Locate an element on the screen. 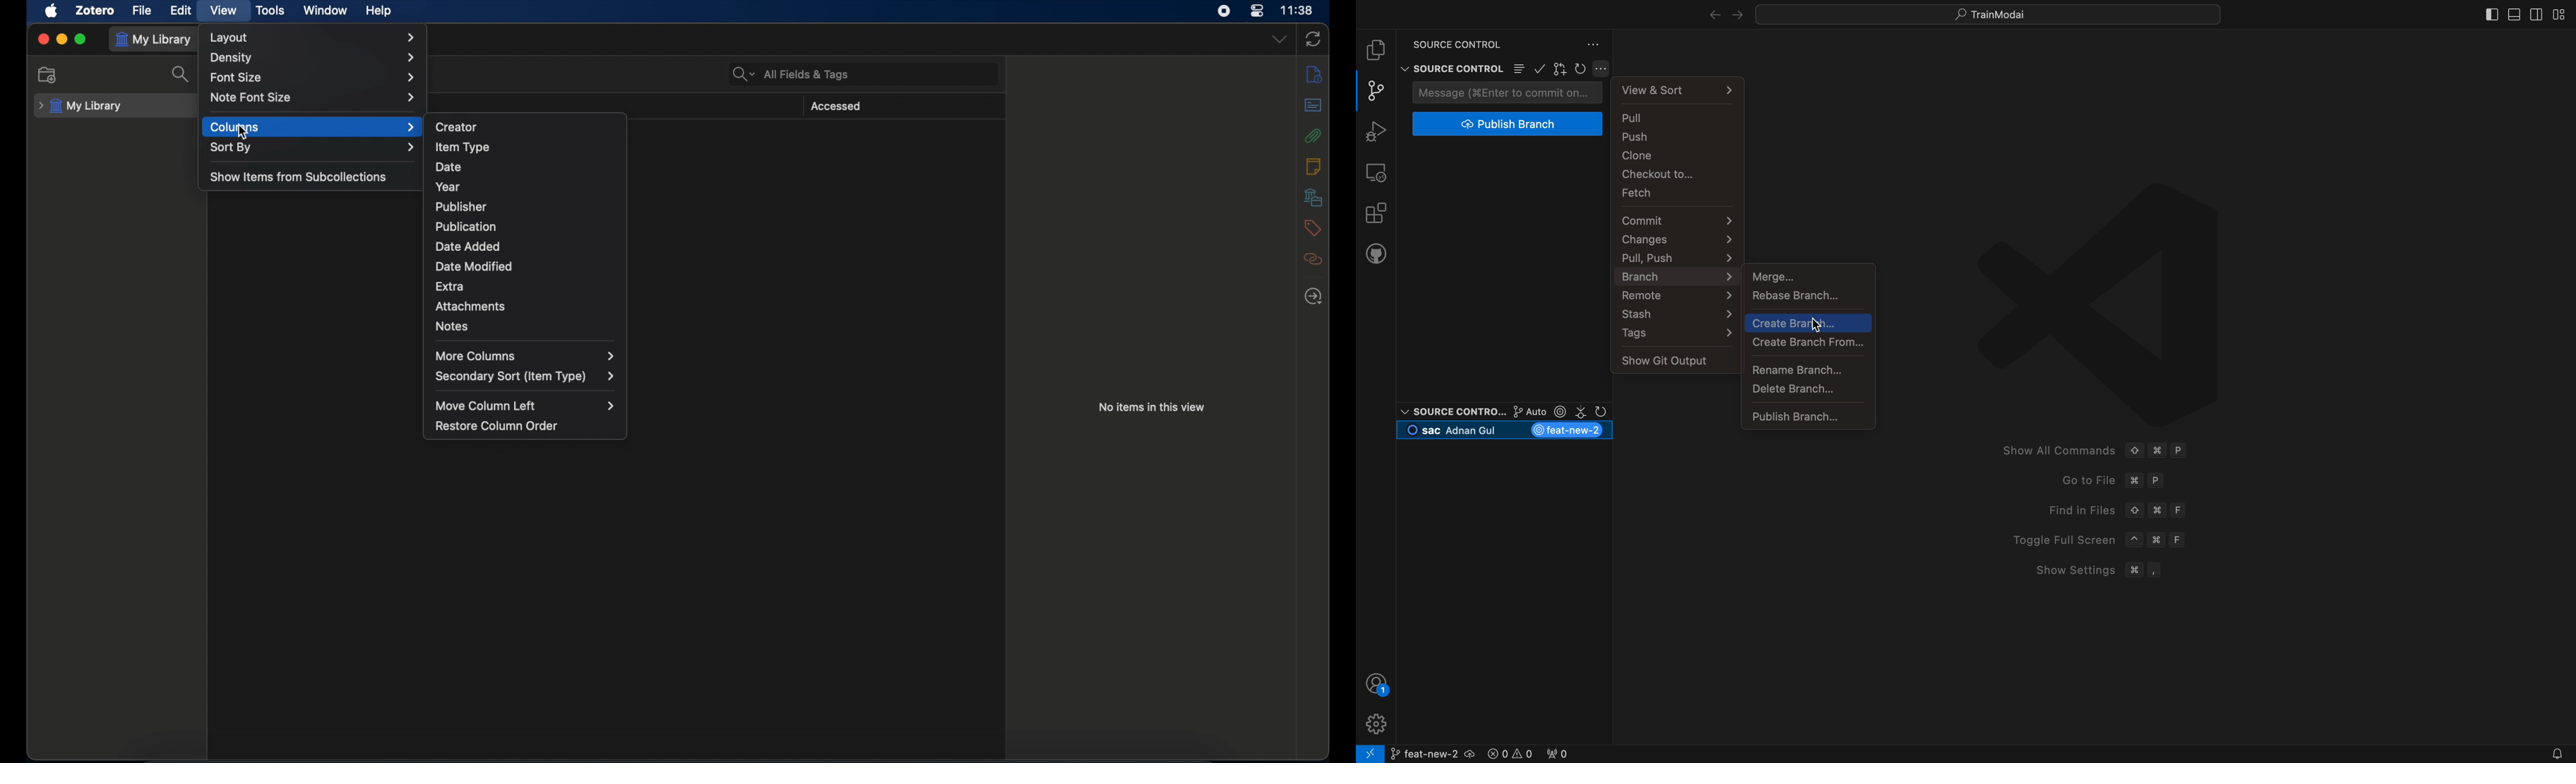 This screenshot has width=2576, height=784. help is located at coordinates (380, 11).